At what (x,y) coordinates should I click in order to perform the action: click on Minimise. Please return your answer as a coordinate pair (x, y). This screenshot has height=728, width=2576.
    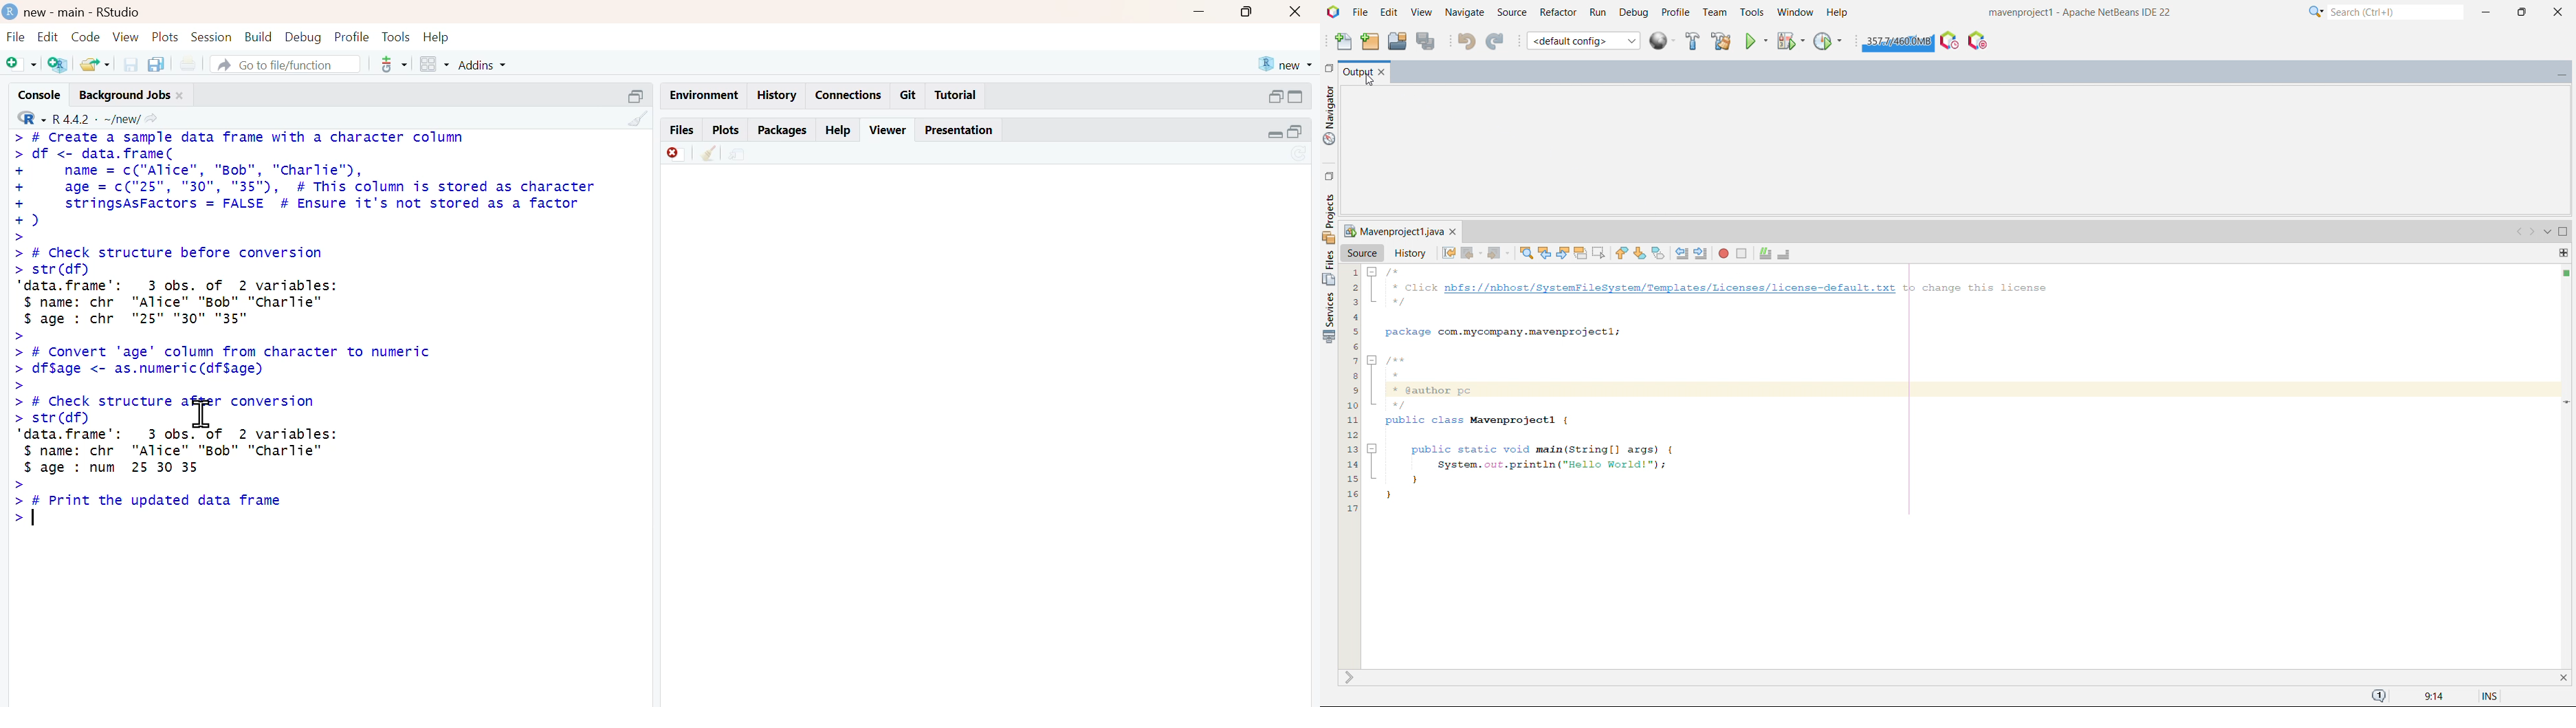
    Looking at the image, I should click on (1199, 10).